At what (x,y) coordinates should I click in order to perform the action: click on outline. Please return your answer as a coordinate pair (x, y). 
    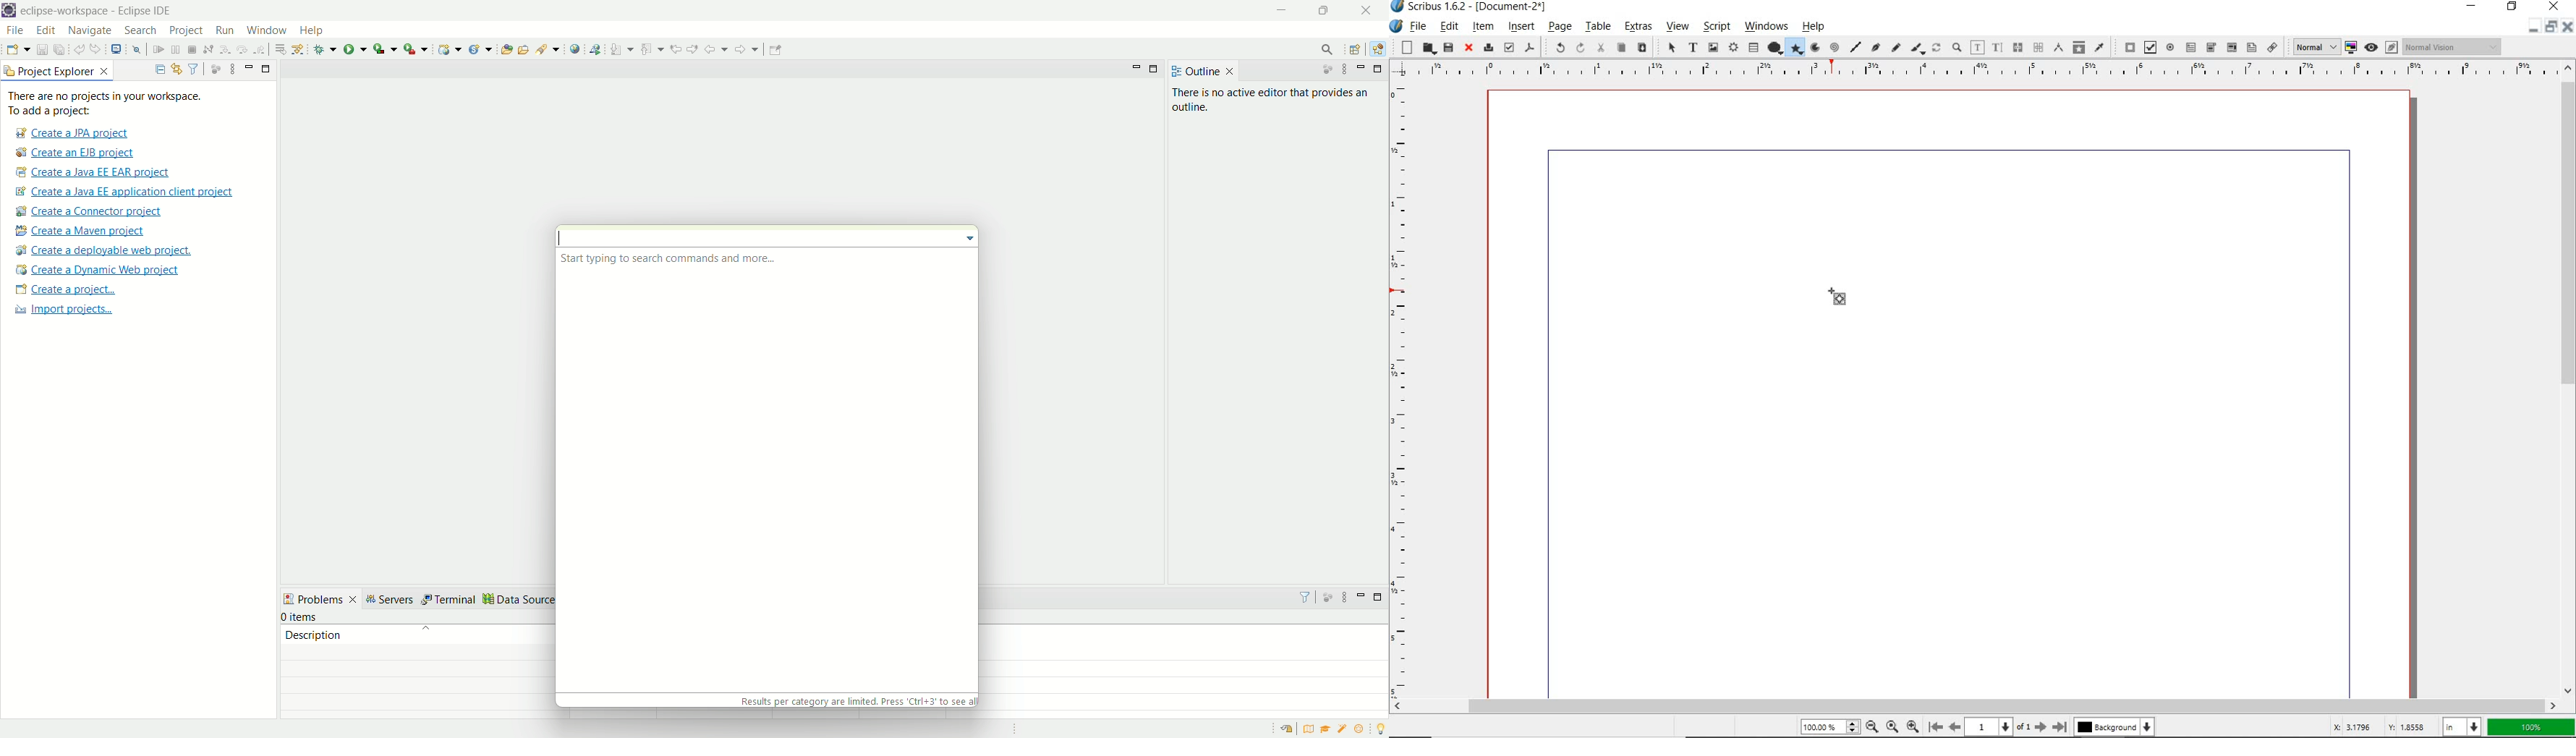
    Looking at the image, I should click on (1202, 71).